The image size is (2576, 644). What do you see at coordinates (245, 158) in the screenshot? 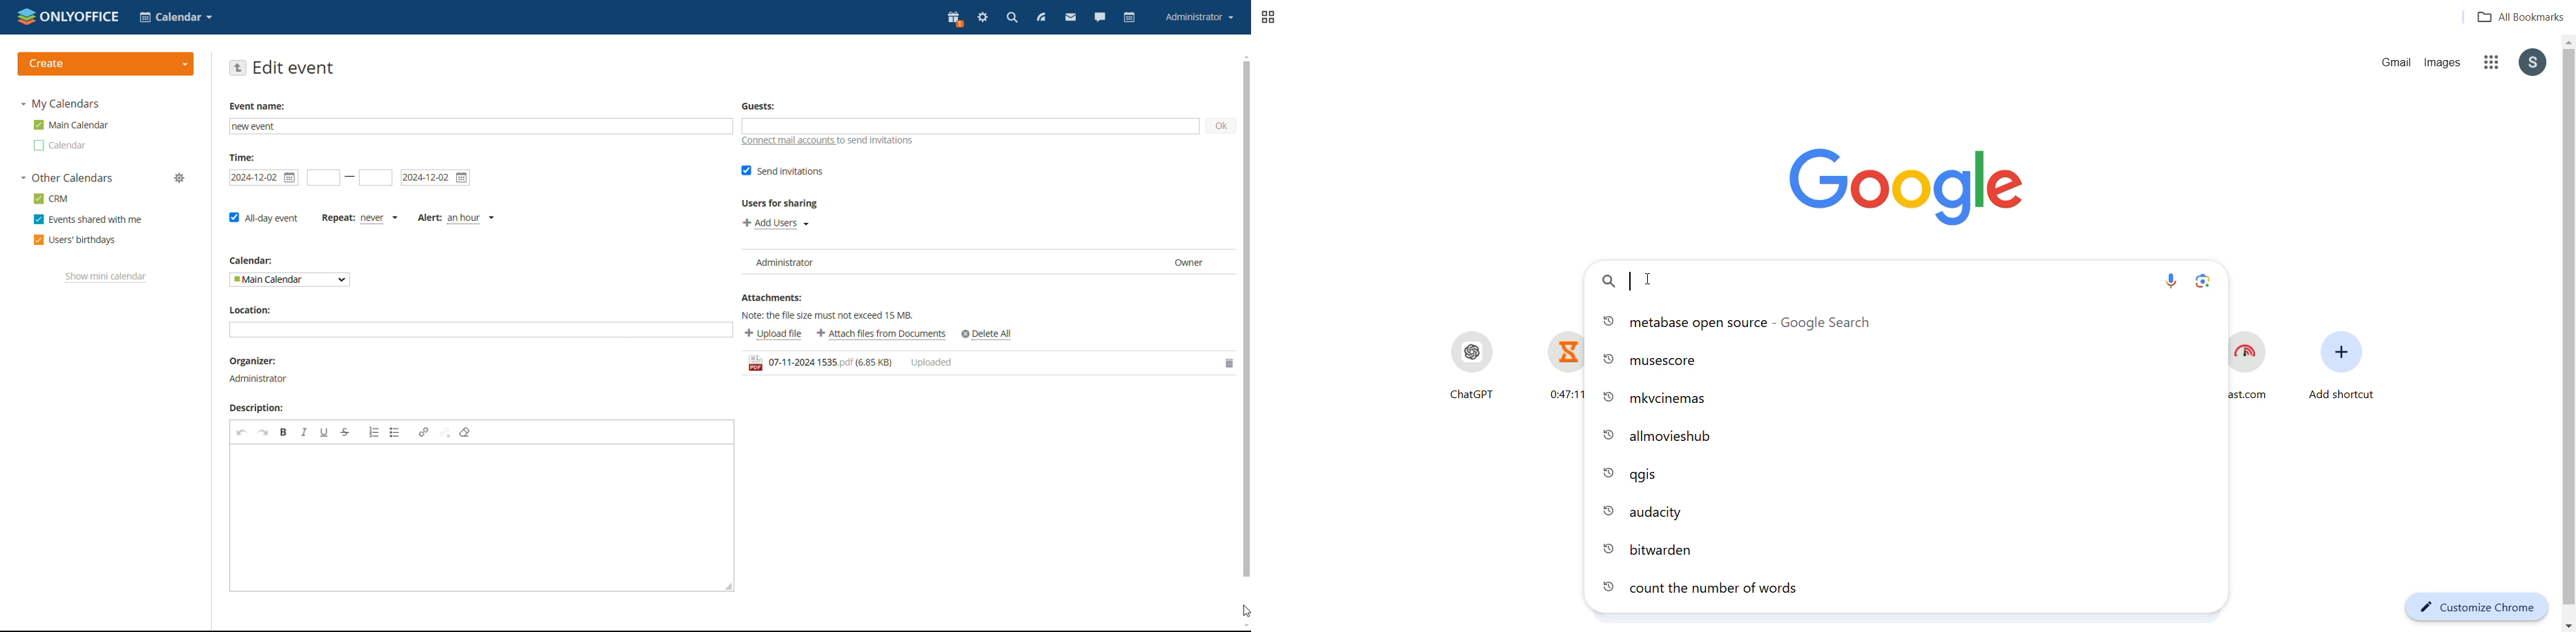
I see `time:` at bounding box center [245, 158].